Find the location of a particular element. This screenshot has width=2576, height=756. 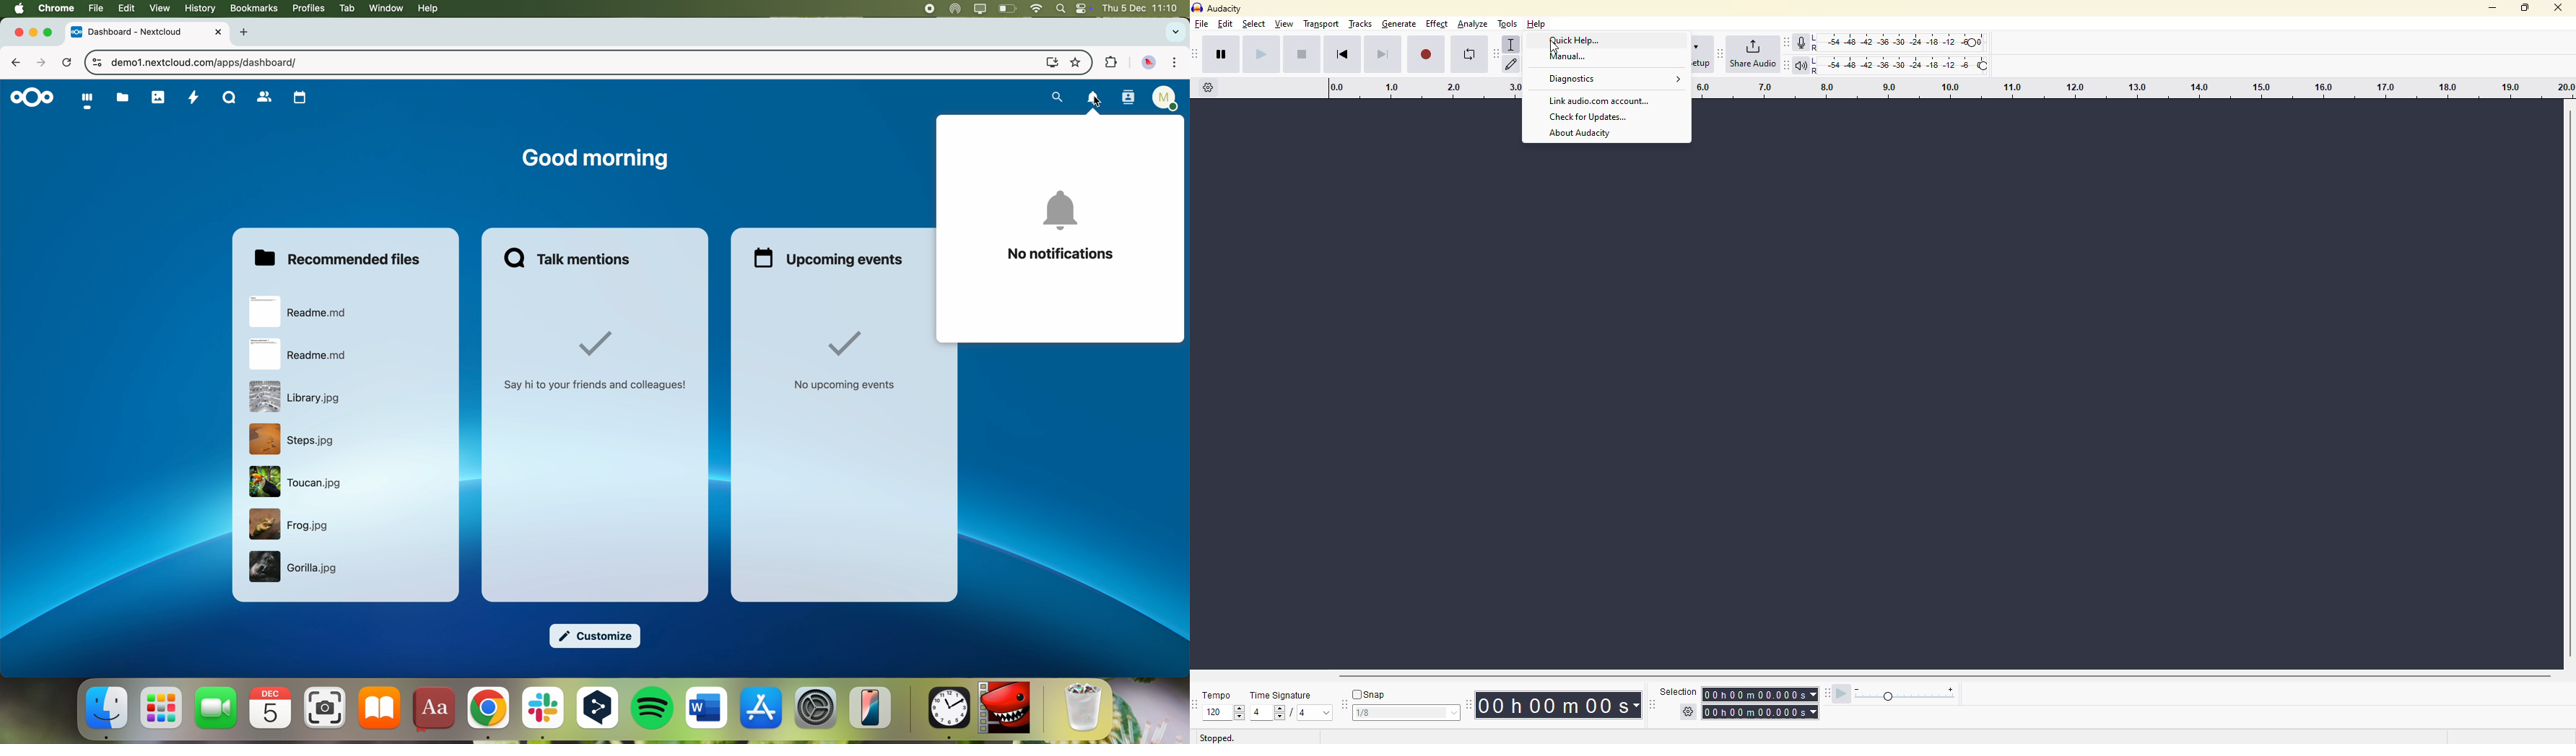

extensions is located at coordinates (1109, 63).